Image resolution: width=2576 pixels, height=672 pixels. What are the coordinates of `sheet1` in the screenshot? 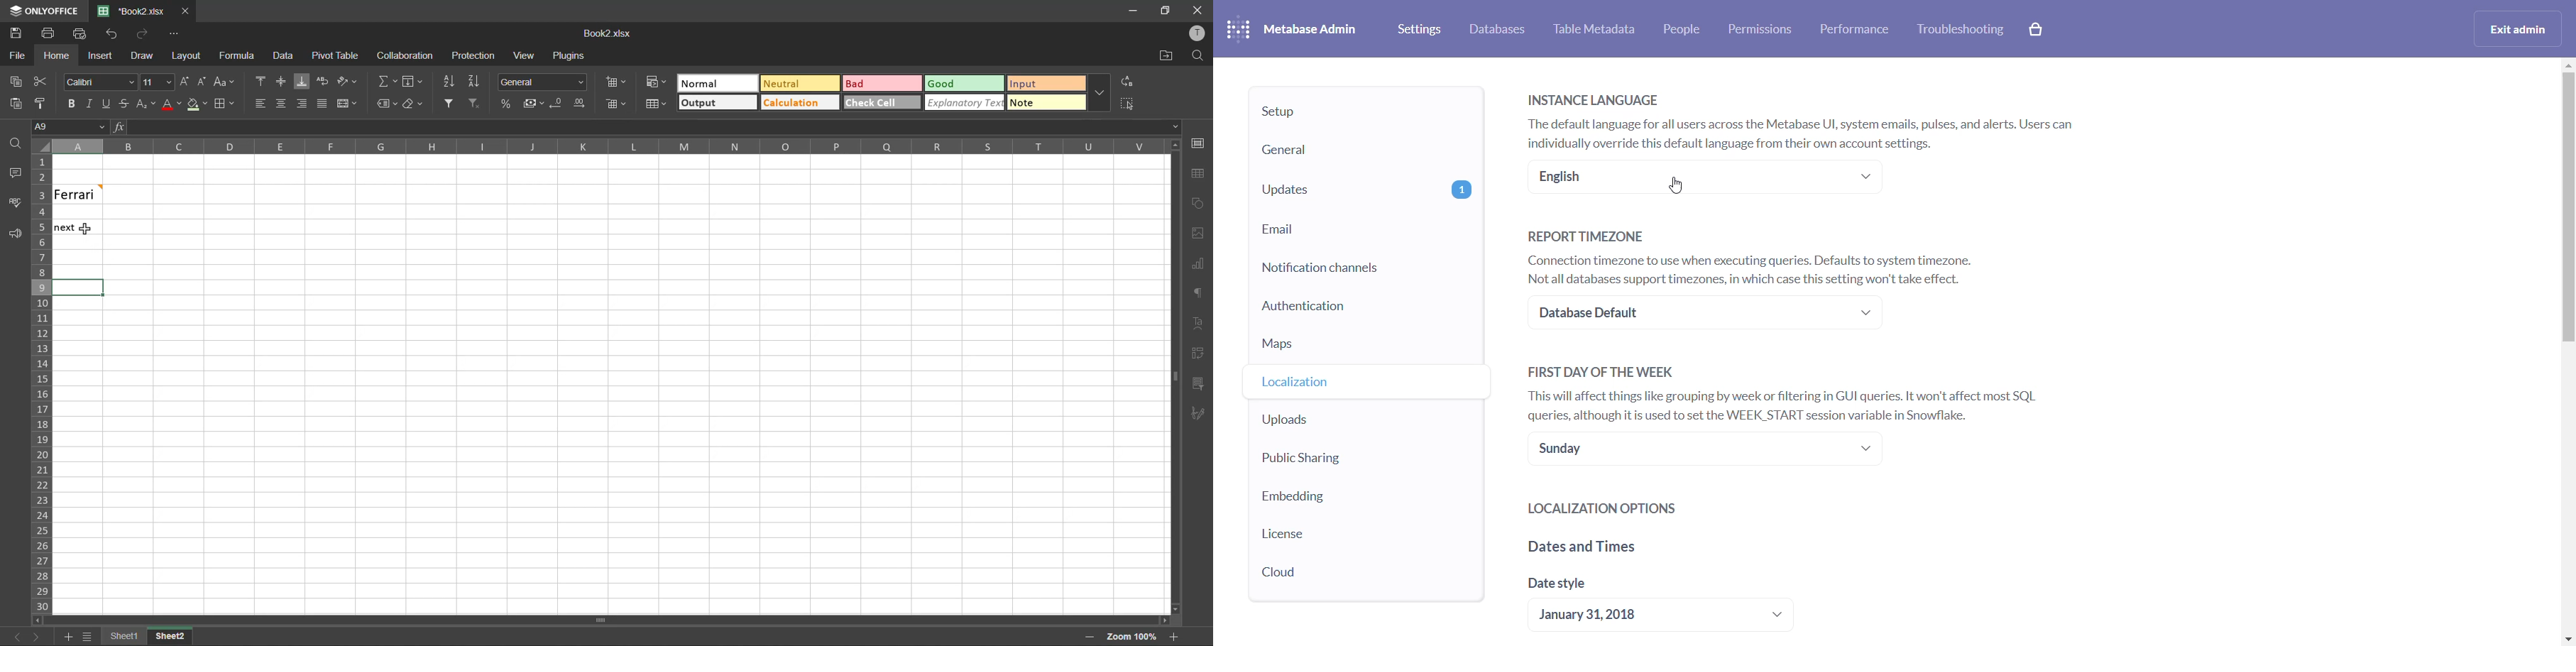 It's located at (126, 637).